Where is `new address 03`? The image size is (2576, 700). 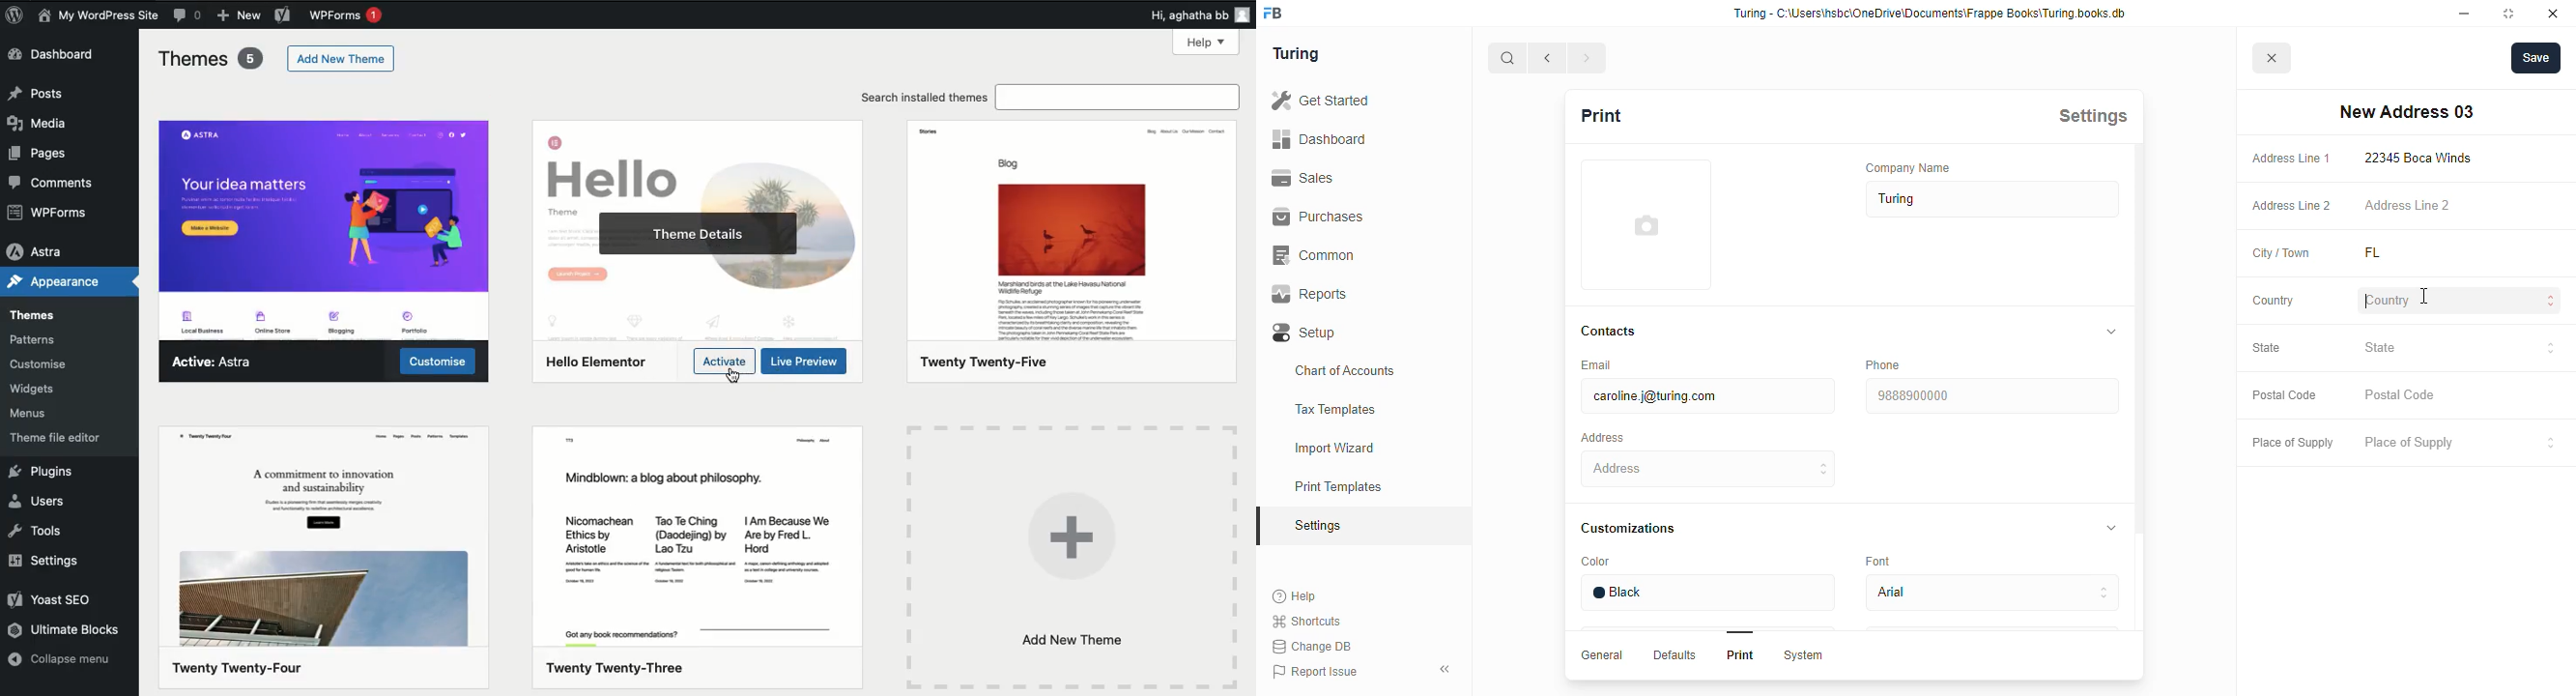
new address 03 is located at coordinates (2406, 112).